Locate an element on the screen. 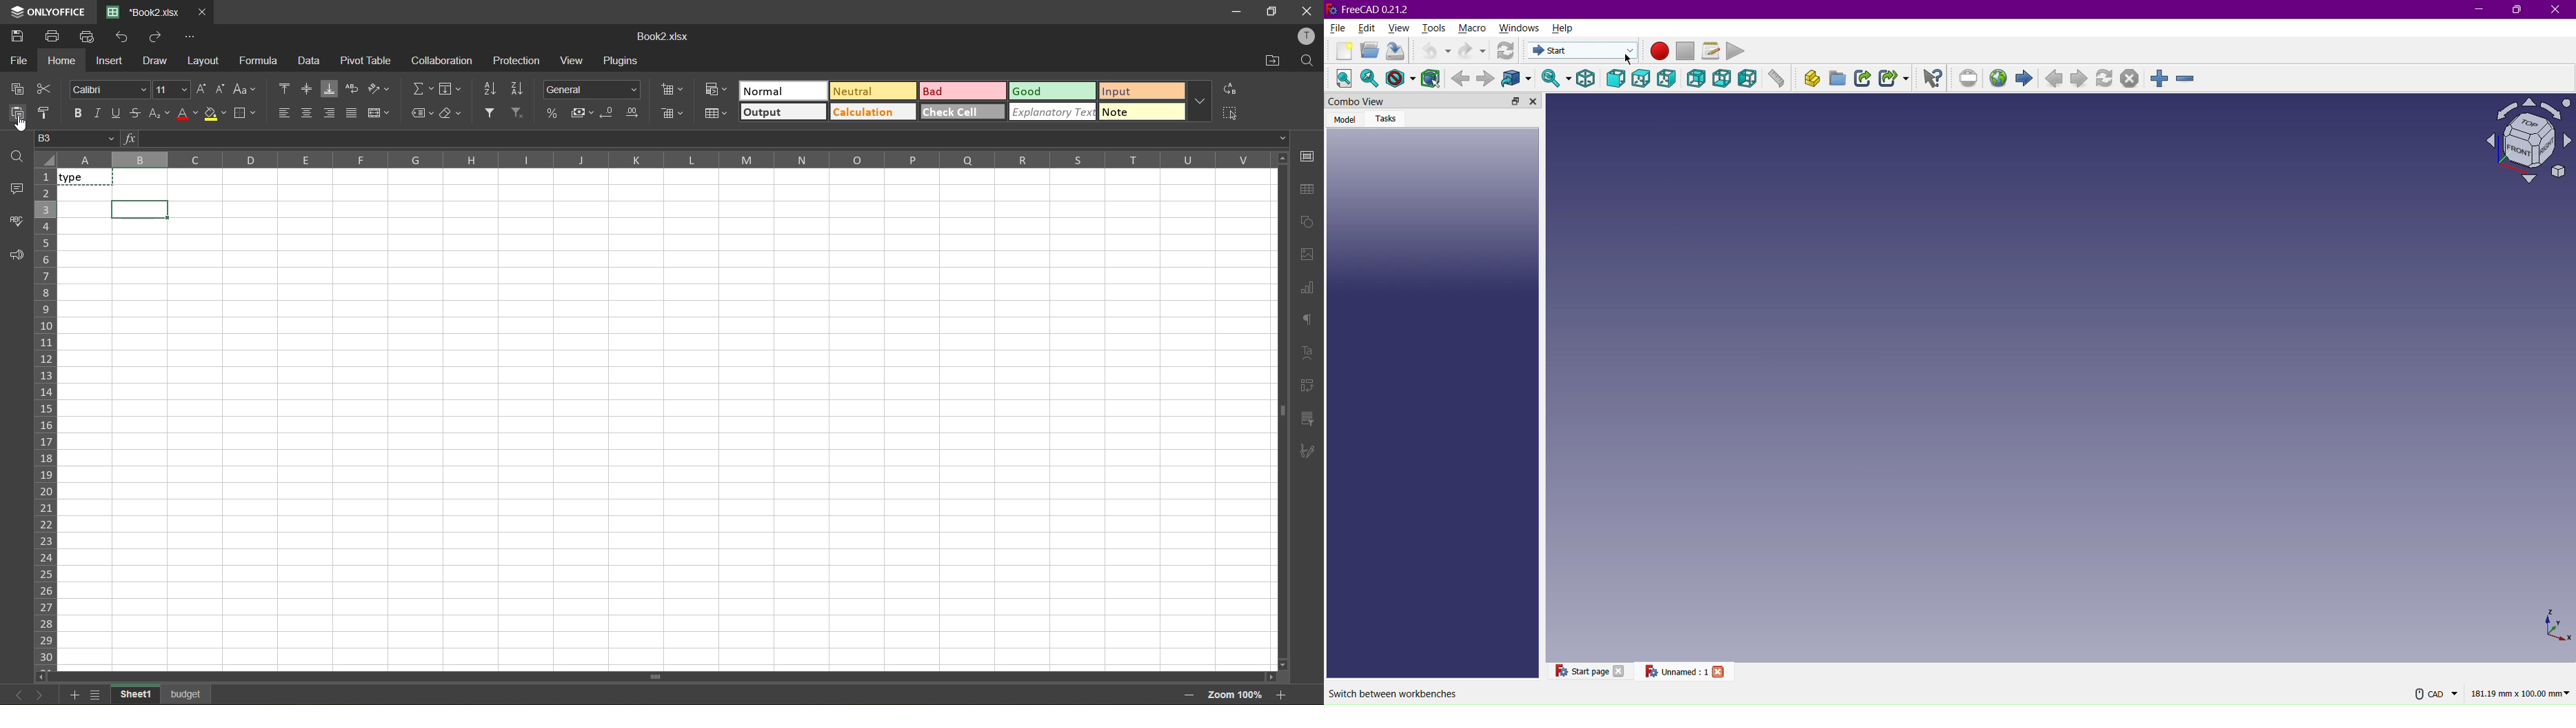 The height and width of the screenshot is (728, 2576). images is located at coordinates (1306, 256).